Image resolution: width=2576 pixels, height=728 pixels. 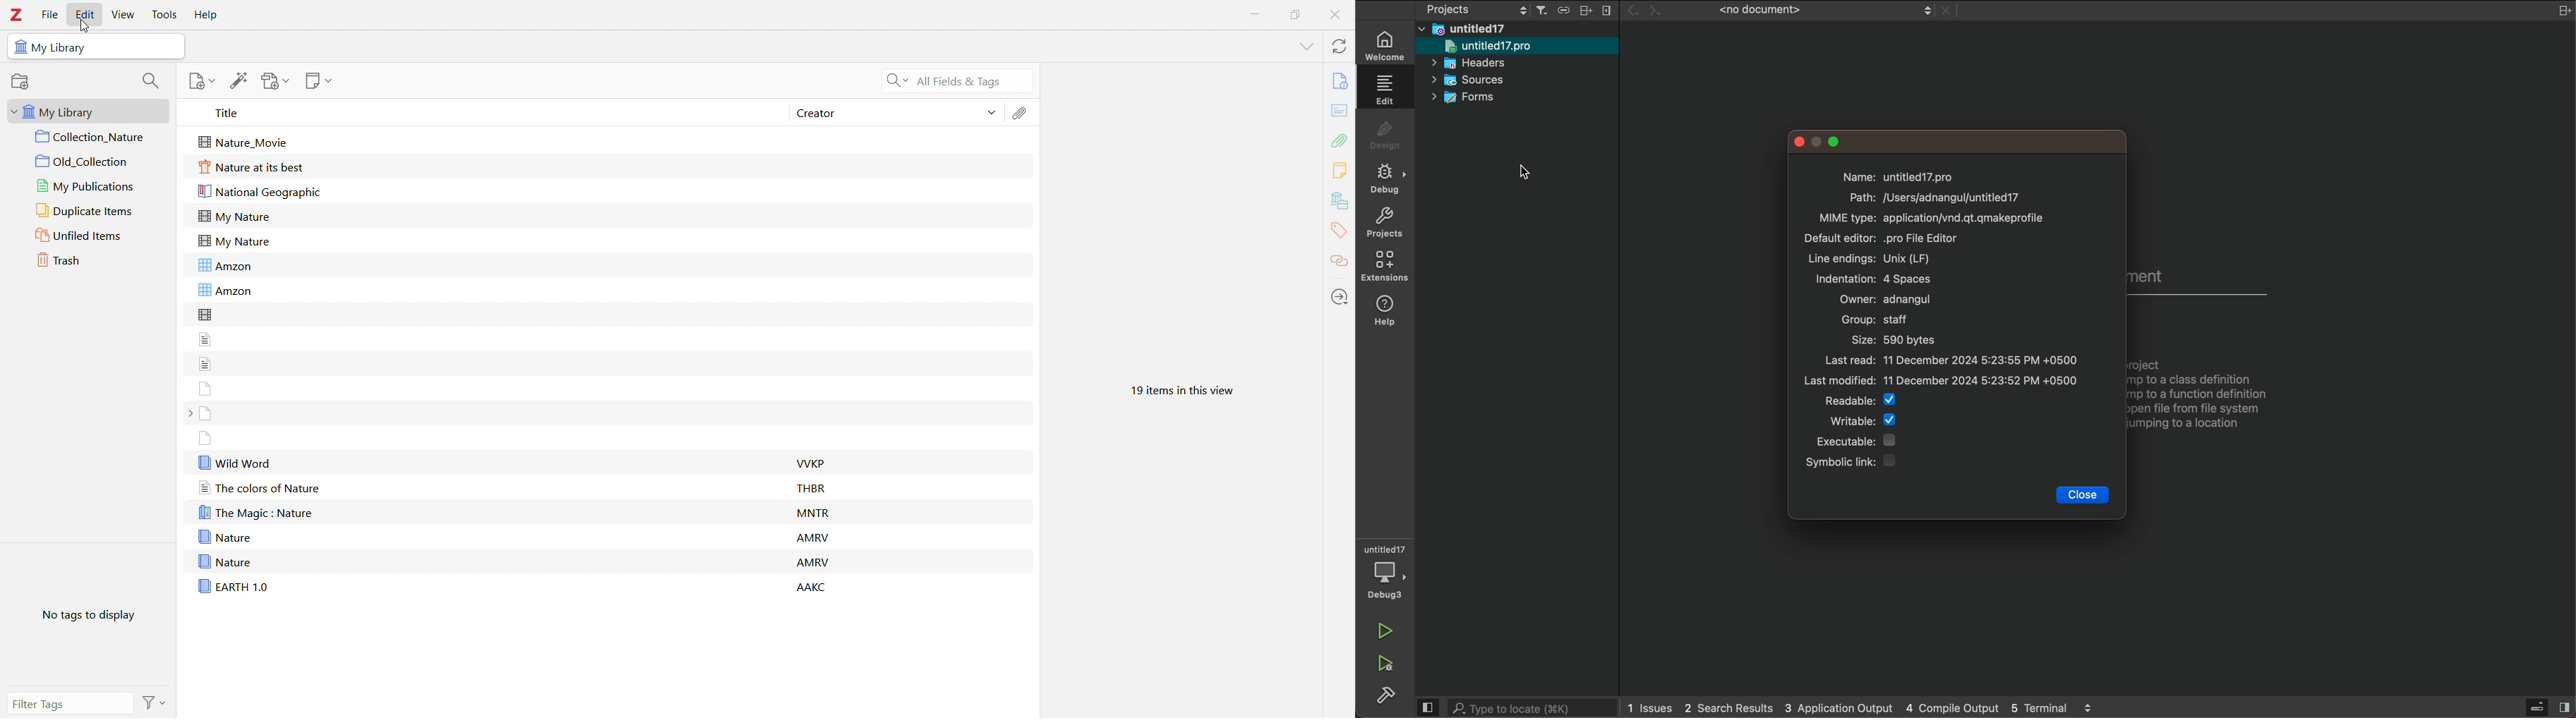 I want to click on Nature at its best, so click(x=253, y=168).